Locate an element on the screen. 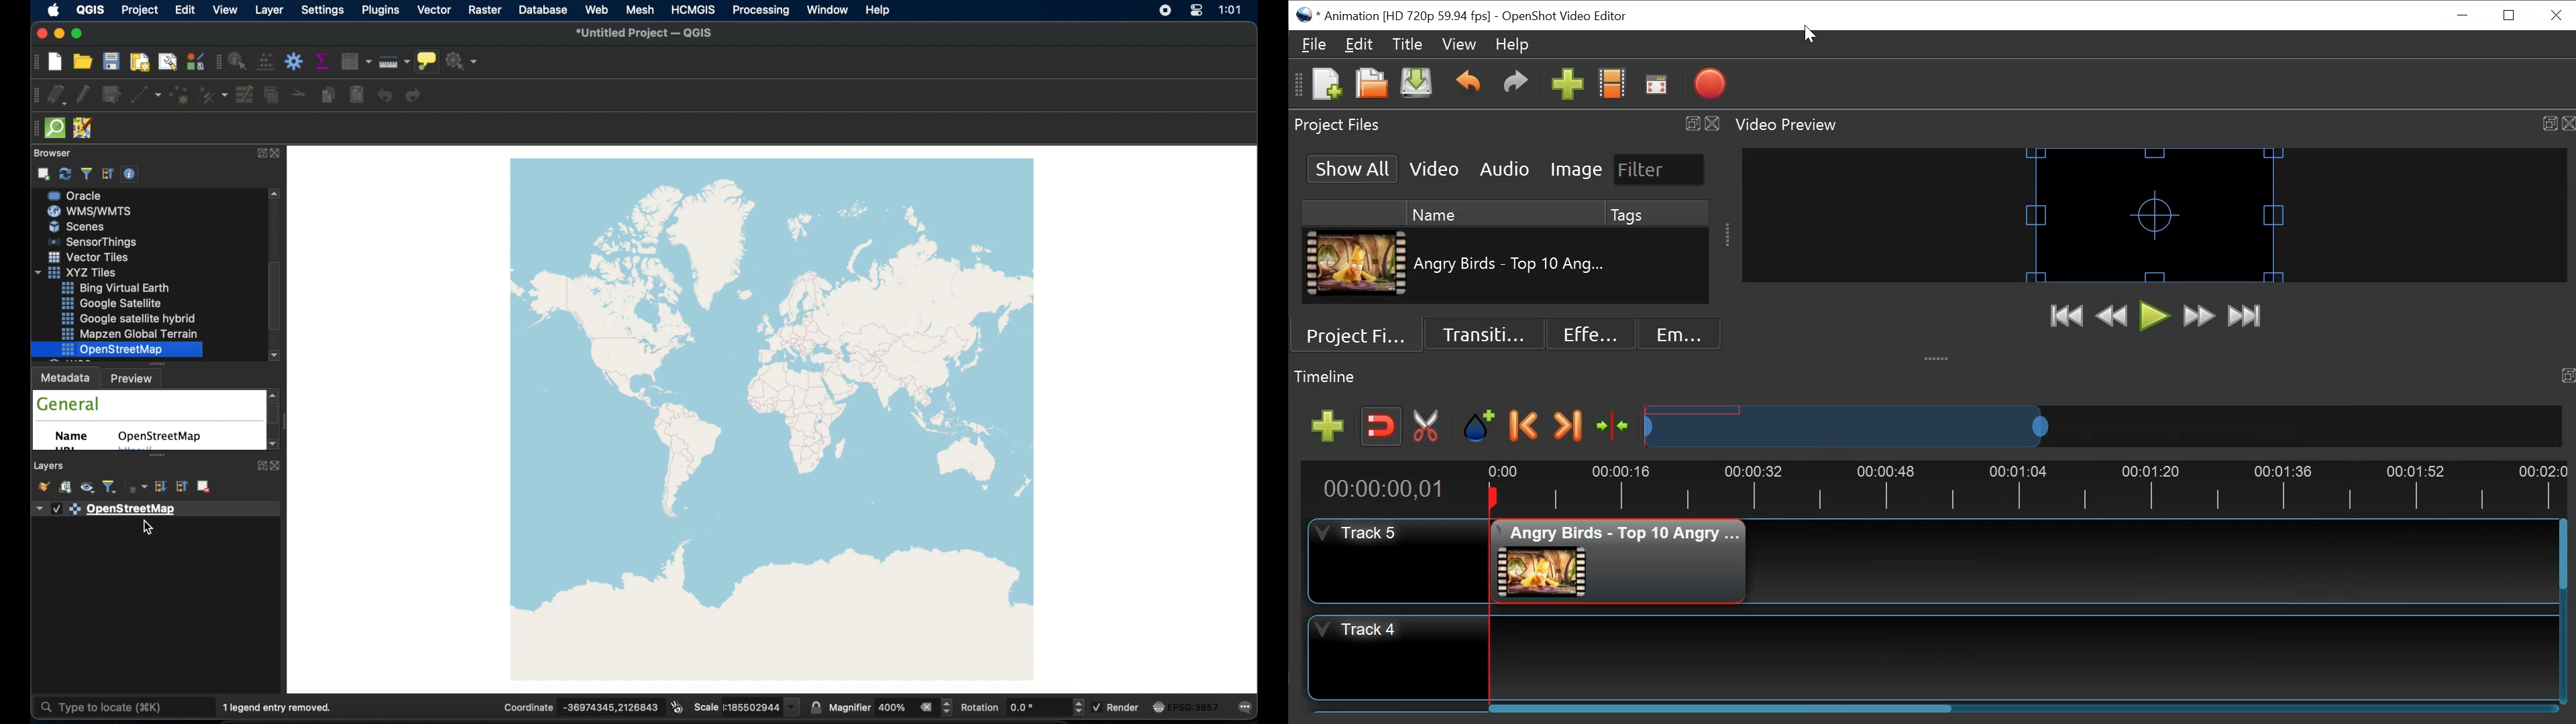 The width and height of the screenshot is (2576, 728). open attribute table is located at coordinates (355, 60).